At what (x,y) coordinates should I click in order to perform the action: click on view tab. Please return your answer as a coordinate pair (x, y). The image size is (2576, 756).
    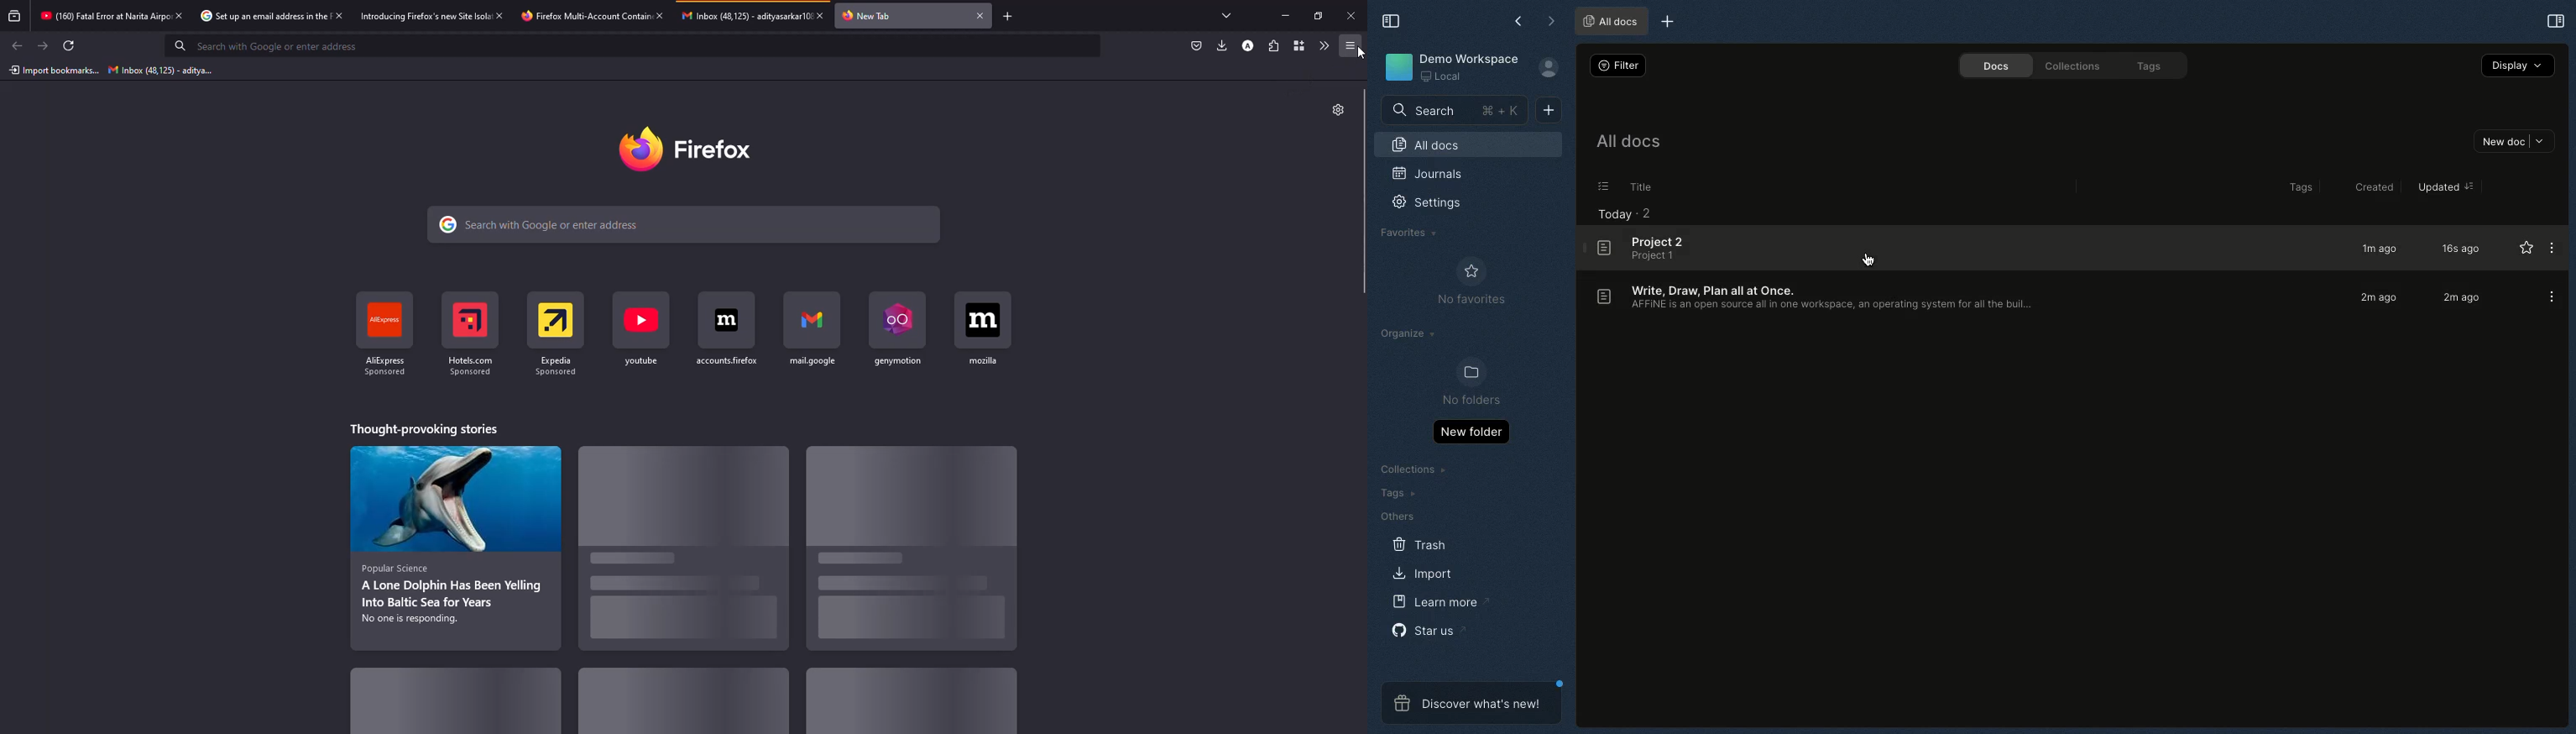
    Looking at the image, I should click on (1227, 15).